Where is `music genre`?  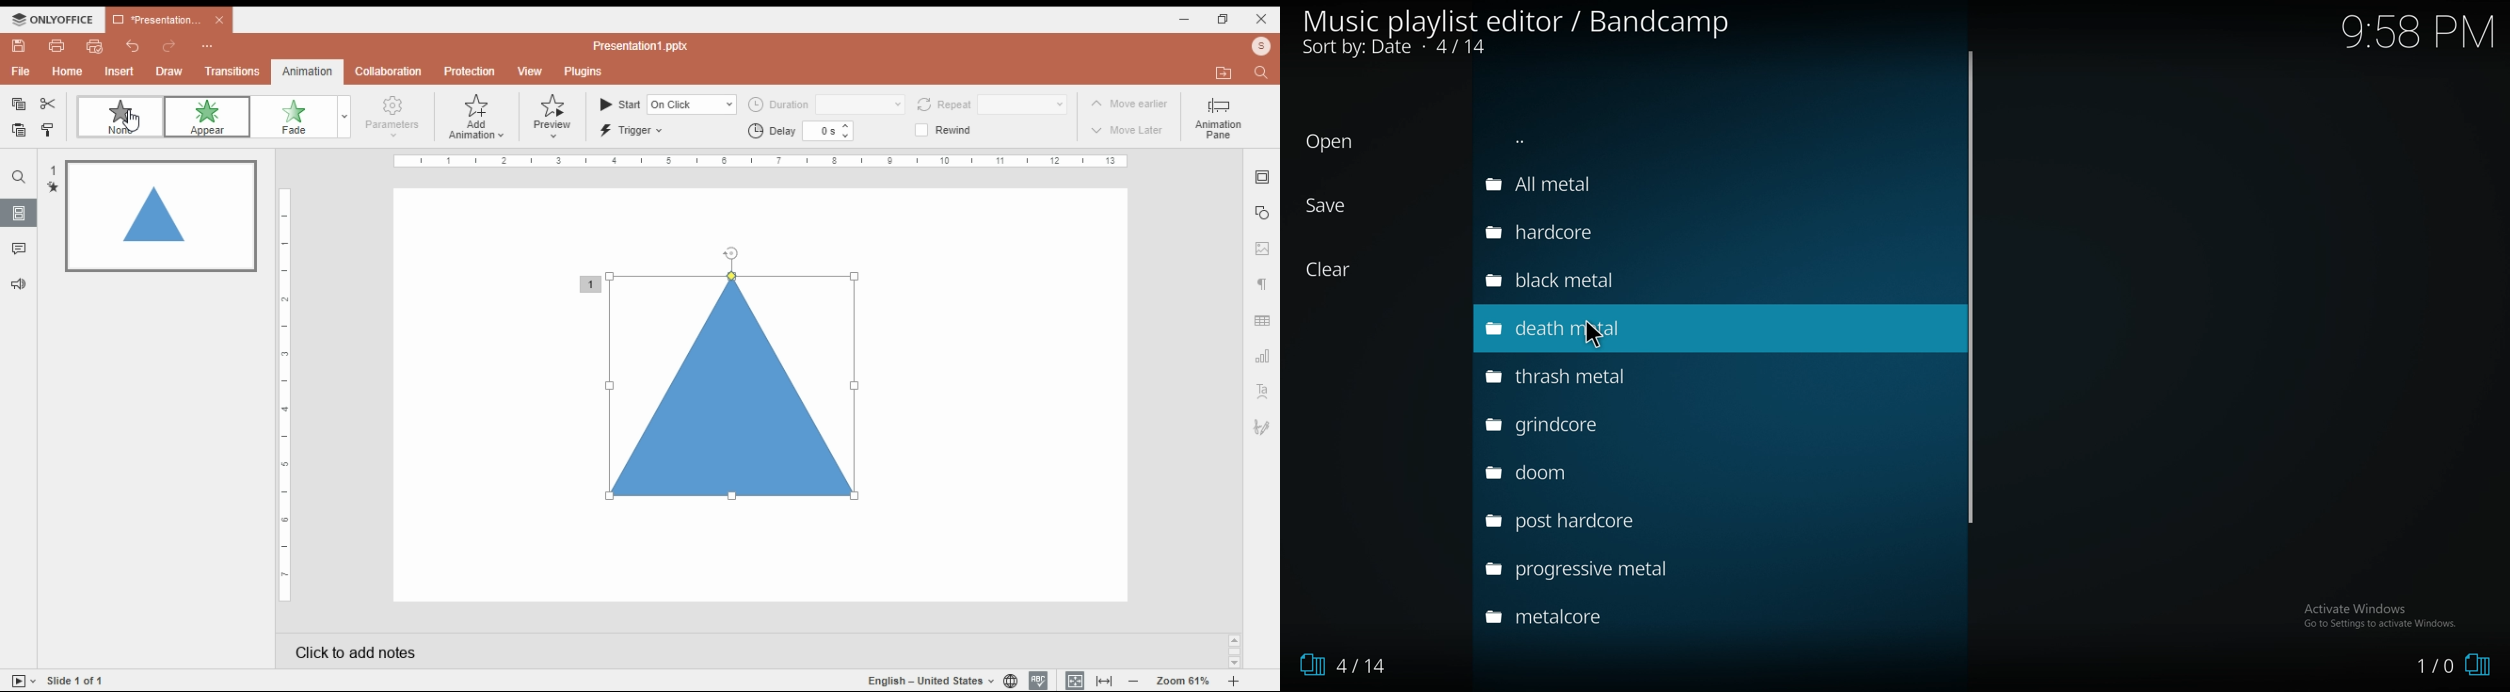 music genre is located at coordinates (1584, 429).